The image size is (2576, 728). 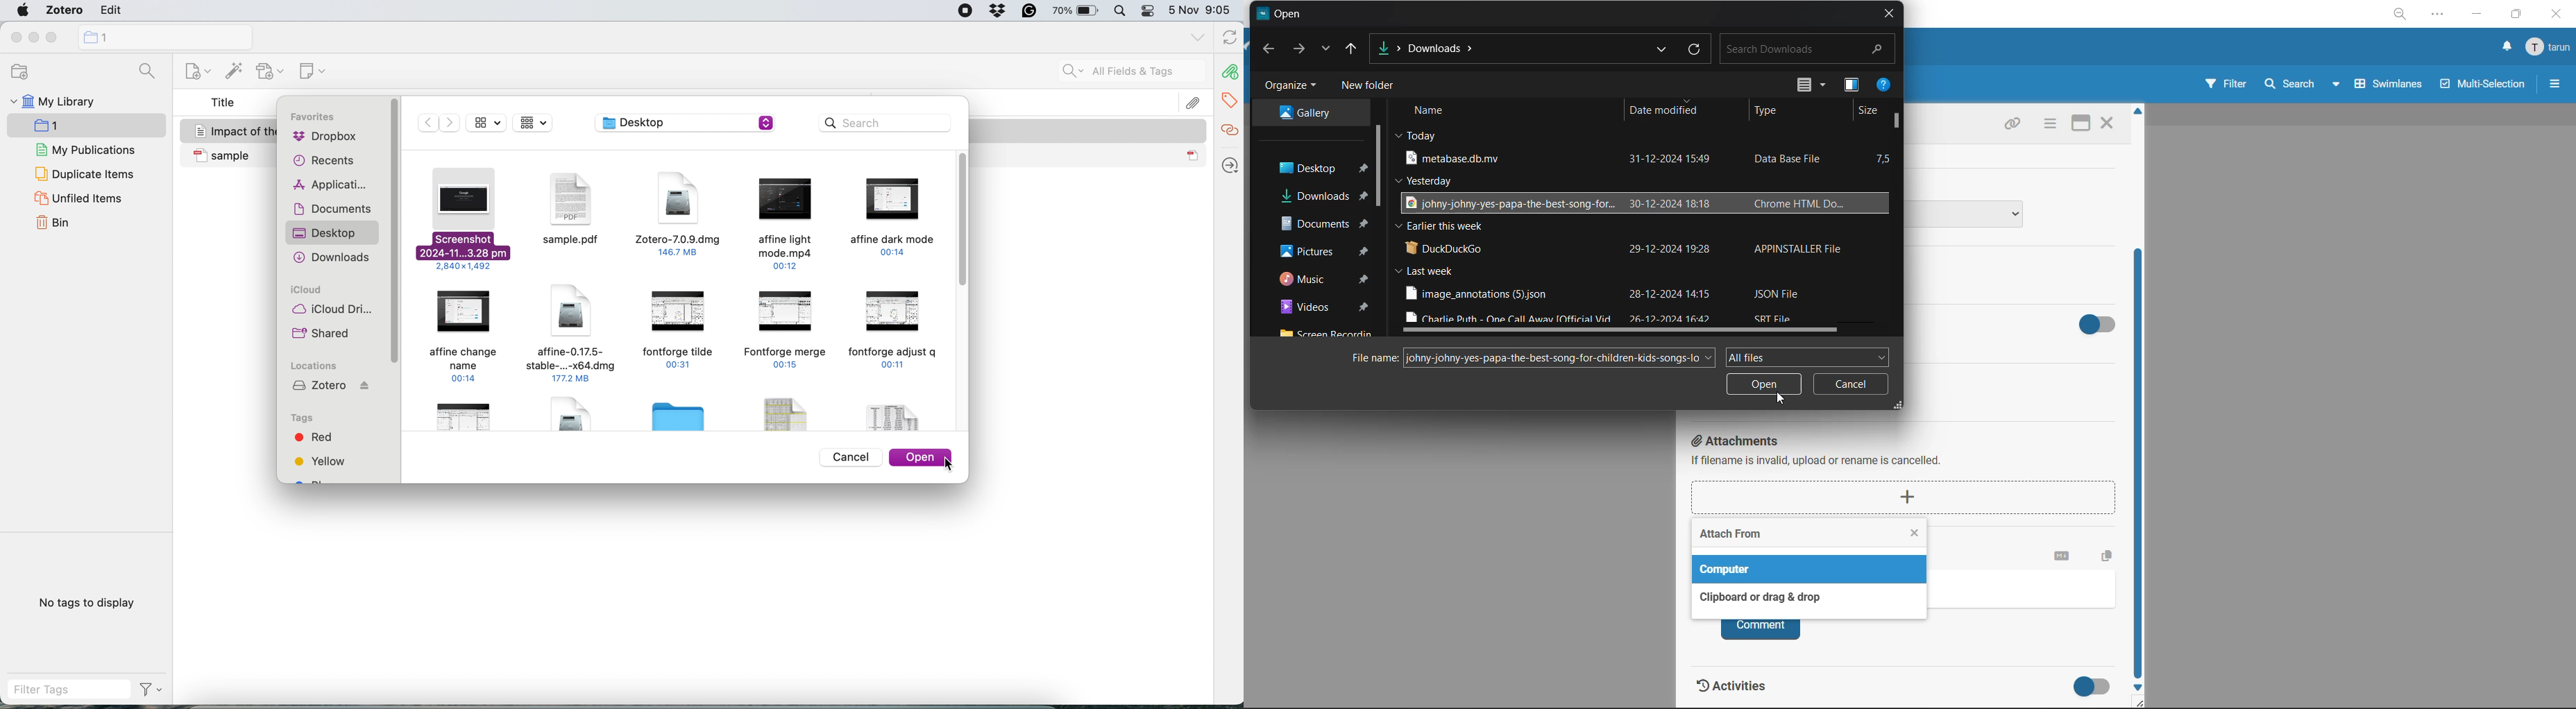 I want to click on file with date and type, so click(x=1621, y=158).